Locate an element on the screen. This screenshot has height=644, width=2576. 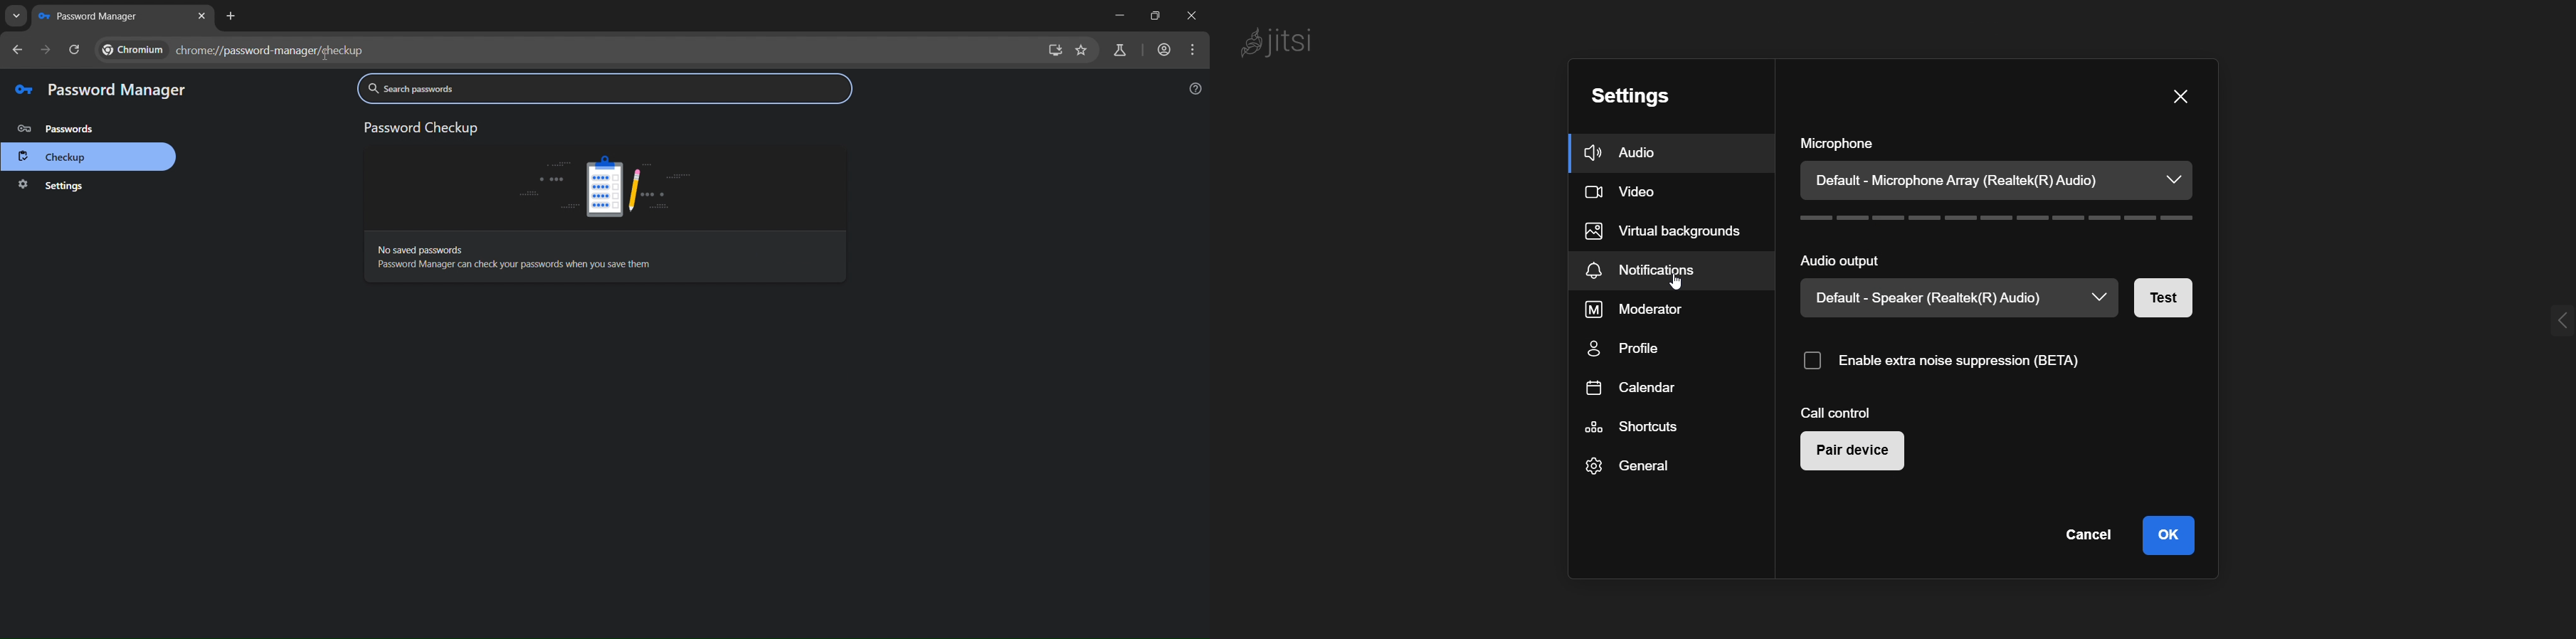
call control is located at coordinates (1836, 409).